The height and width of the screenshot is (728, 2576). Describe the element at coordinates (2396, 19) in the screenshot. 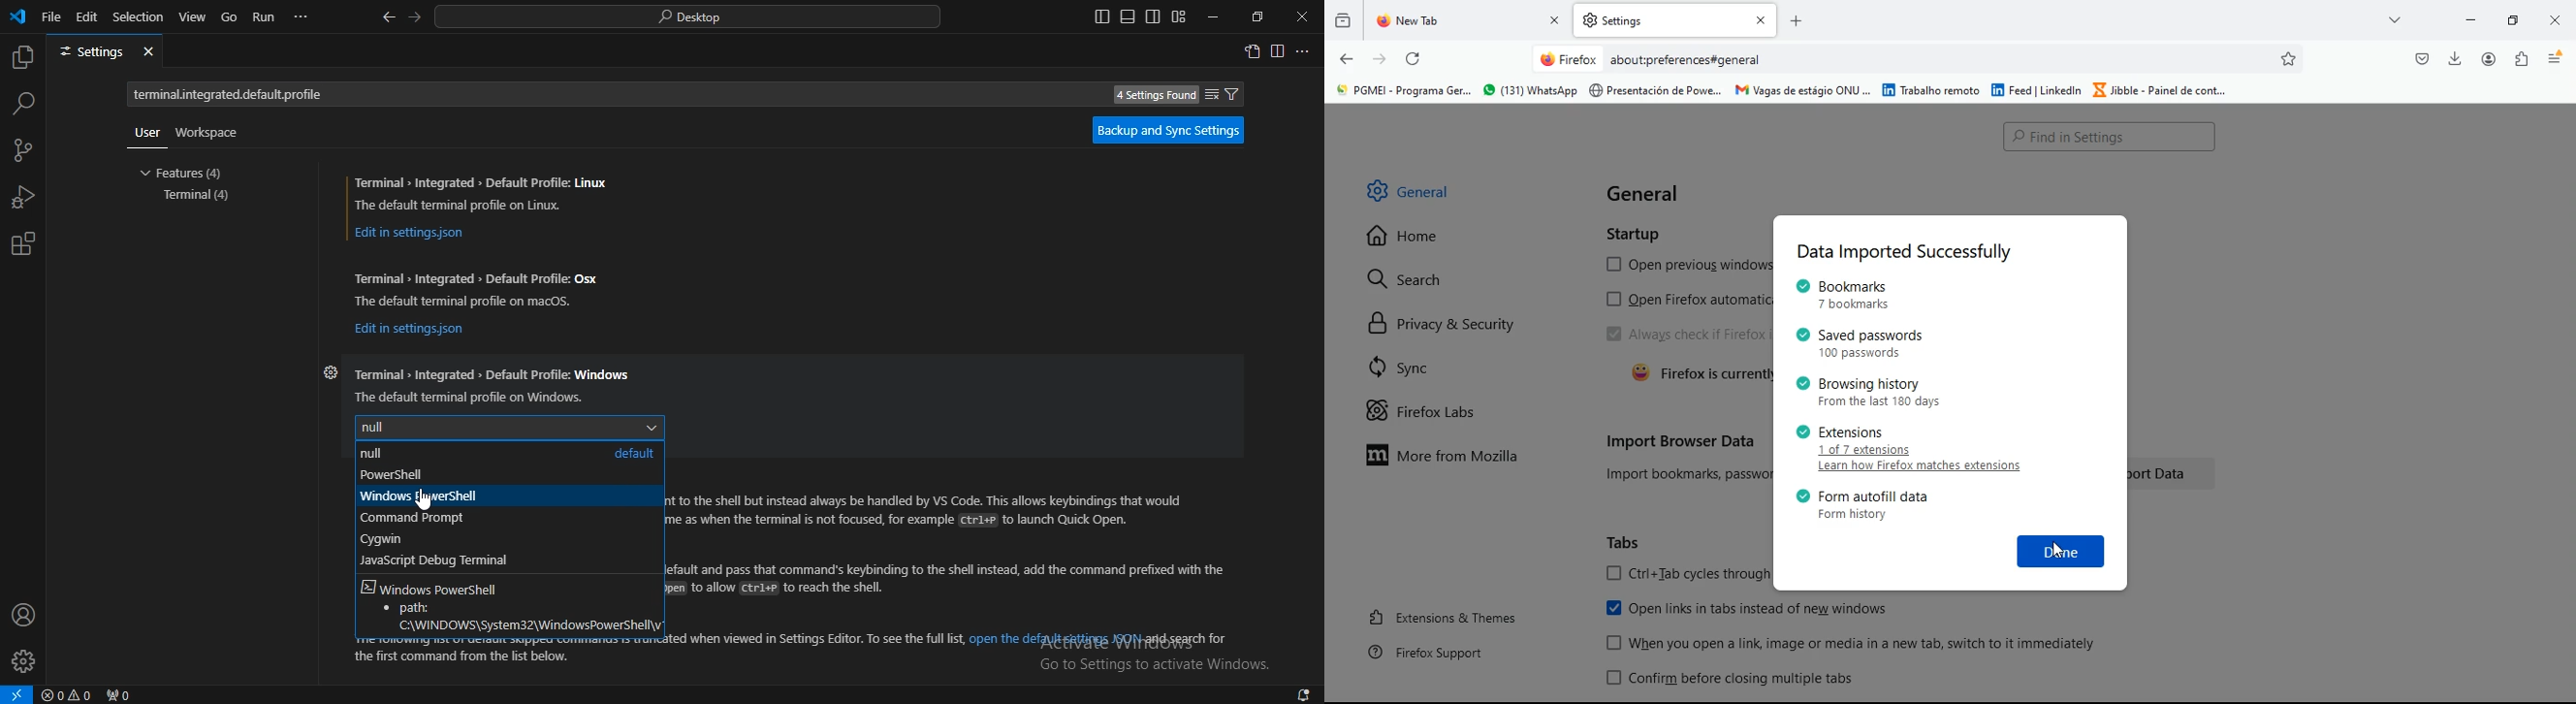

I see `more` at that location.